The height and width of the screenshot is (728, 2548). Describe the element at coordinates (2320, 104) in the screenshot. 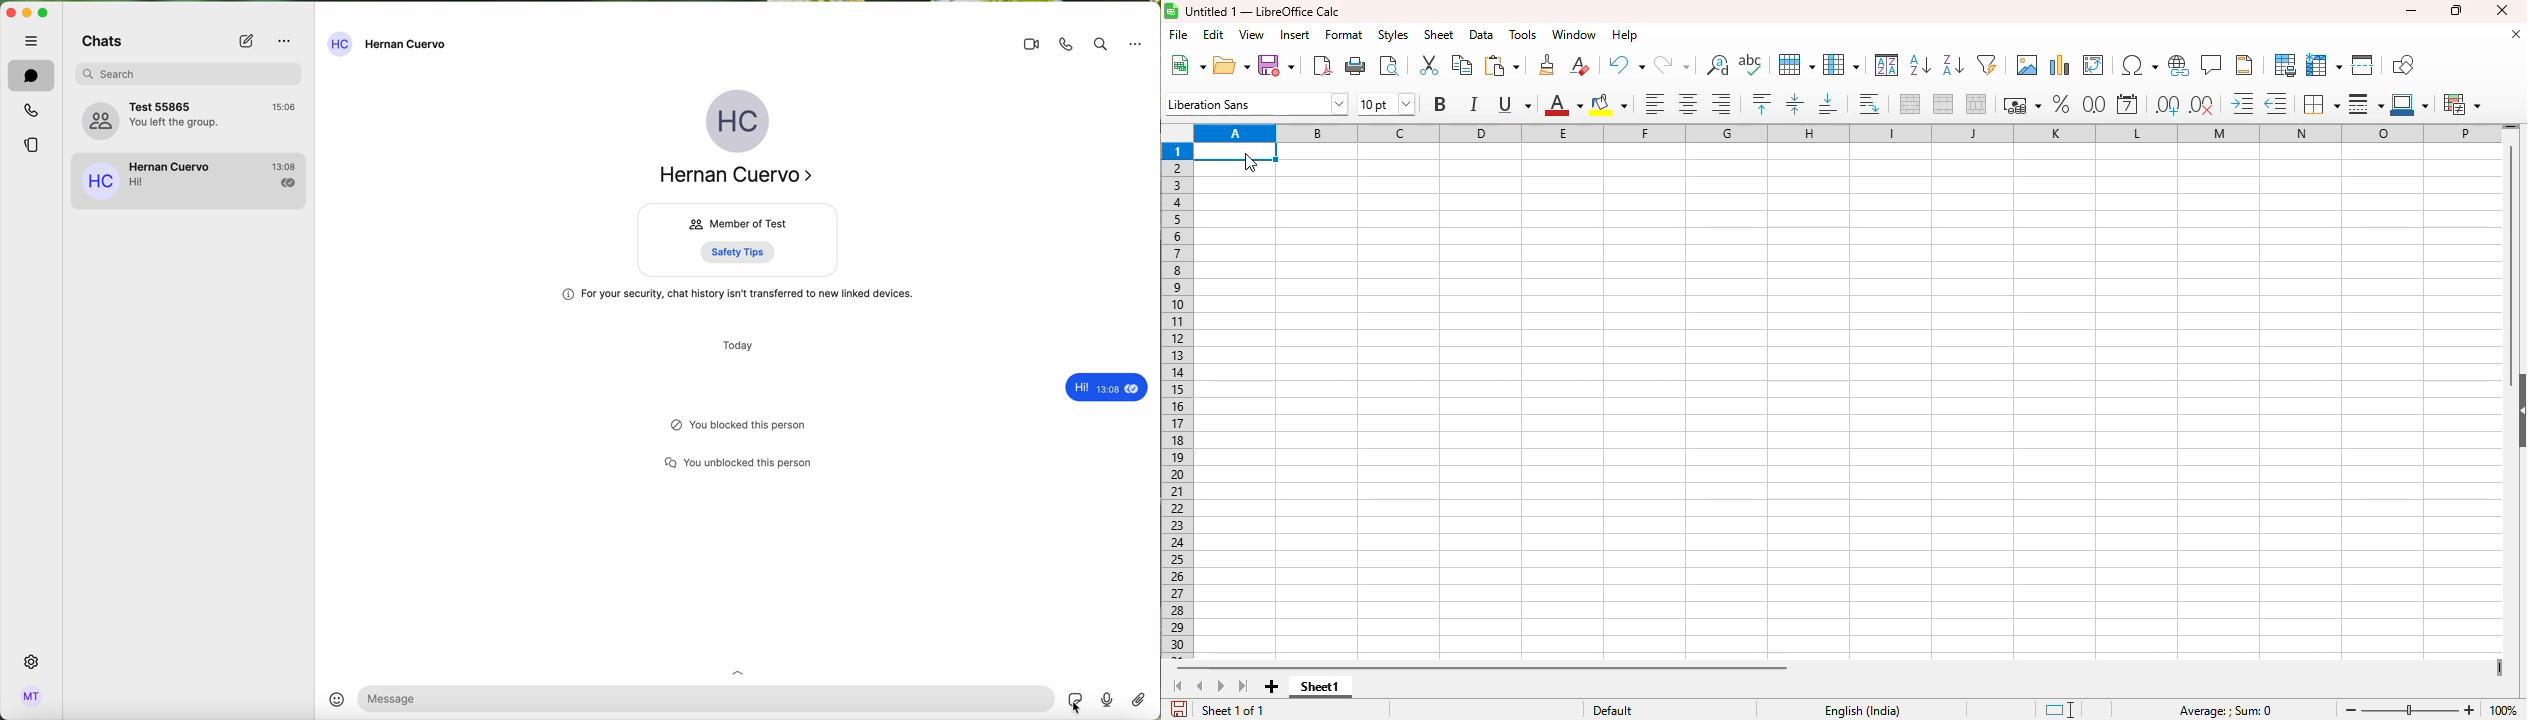

I see `borders` at that location.